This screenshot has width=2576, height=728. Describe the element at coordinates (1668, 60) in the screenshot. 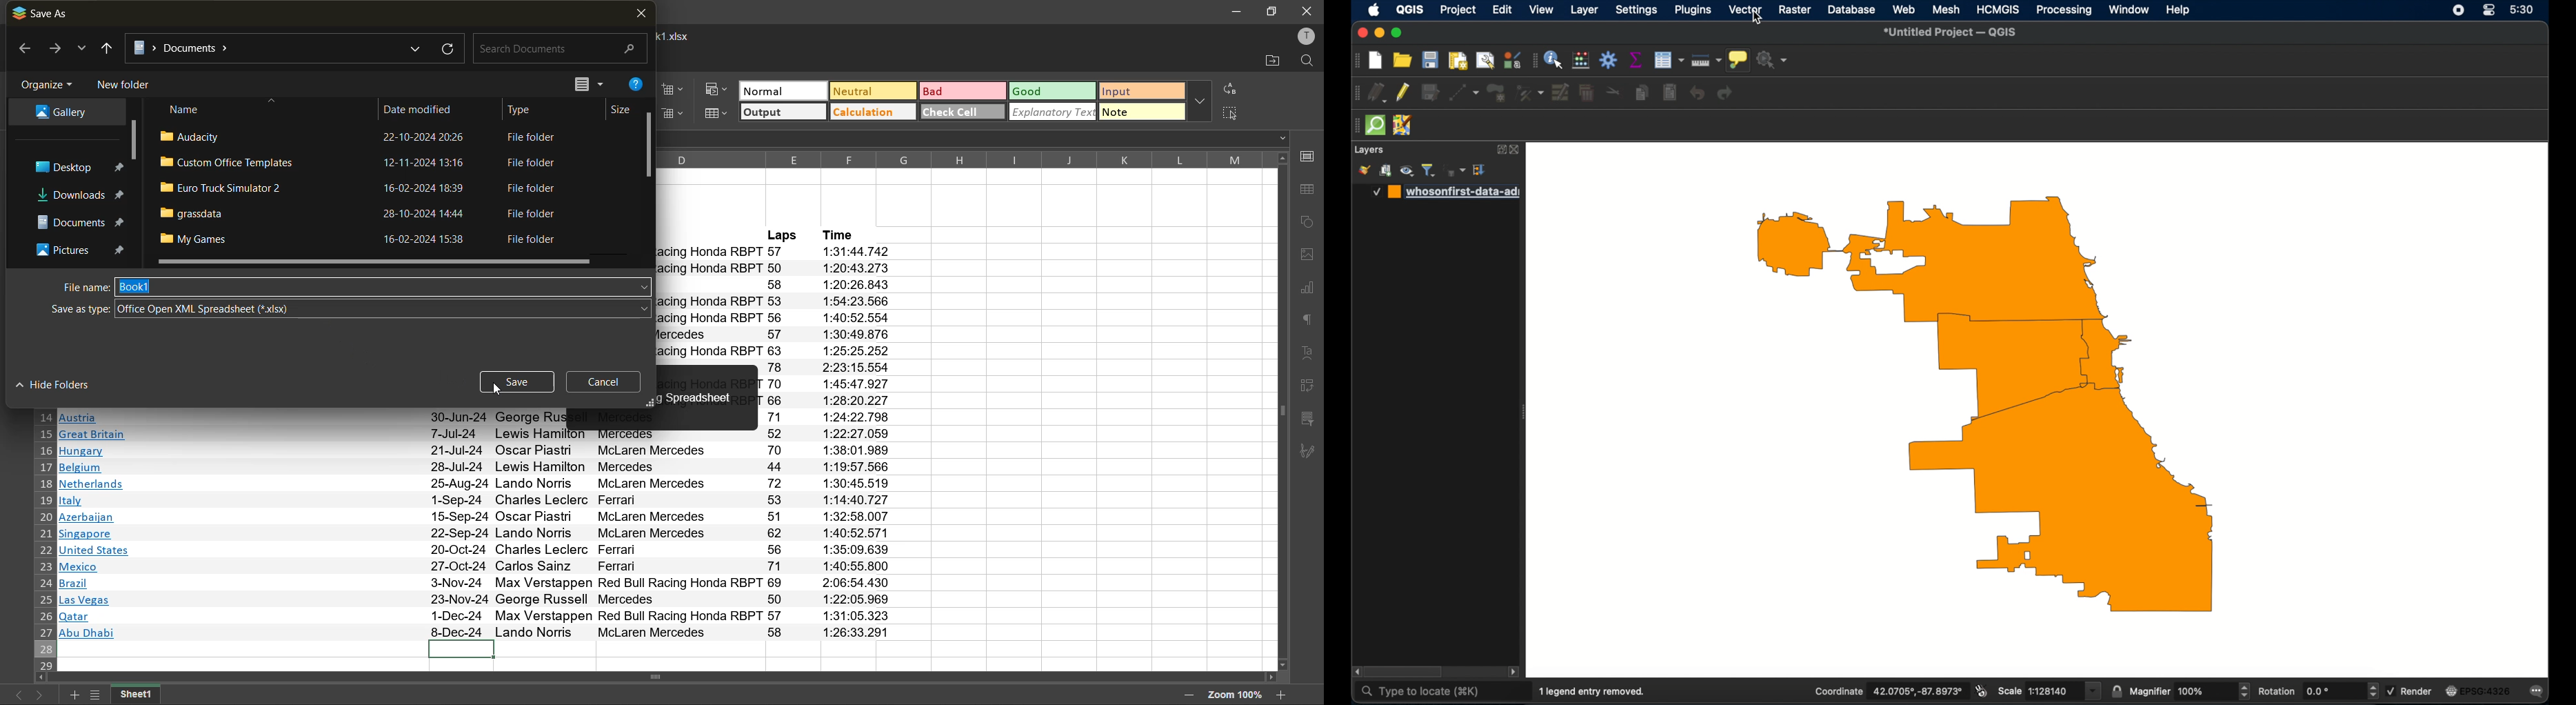

I see `open attribute table` at that location.